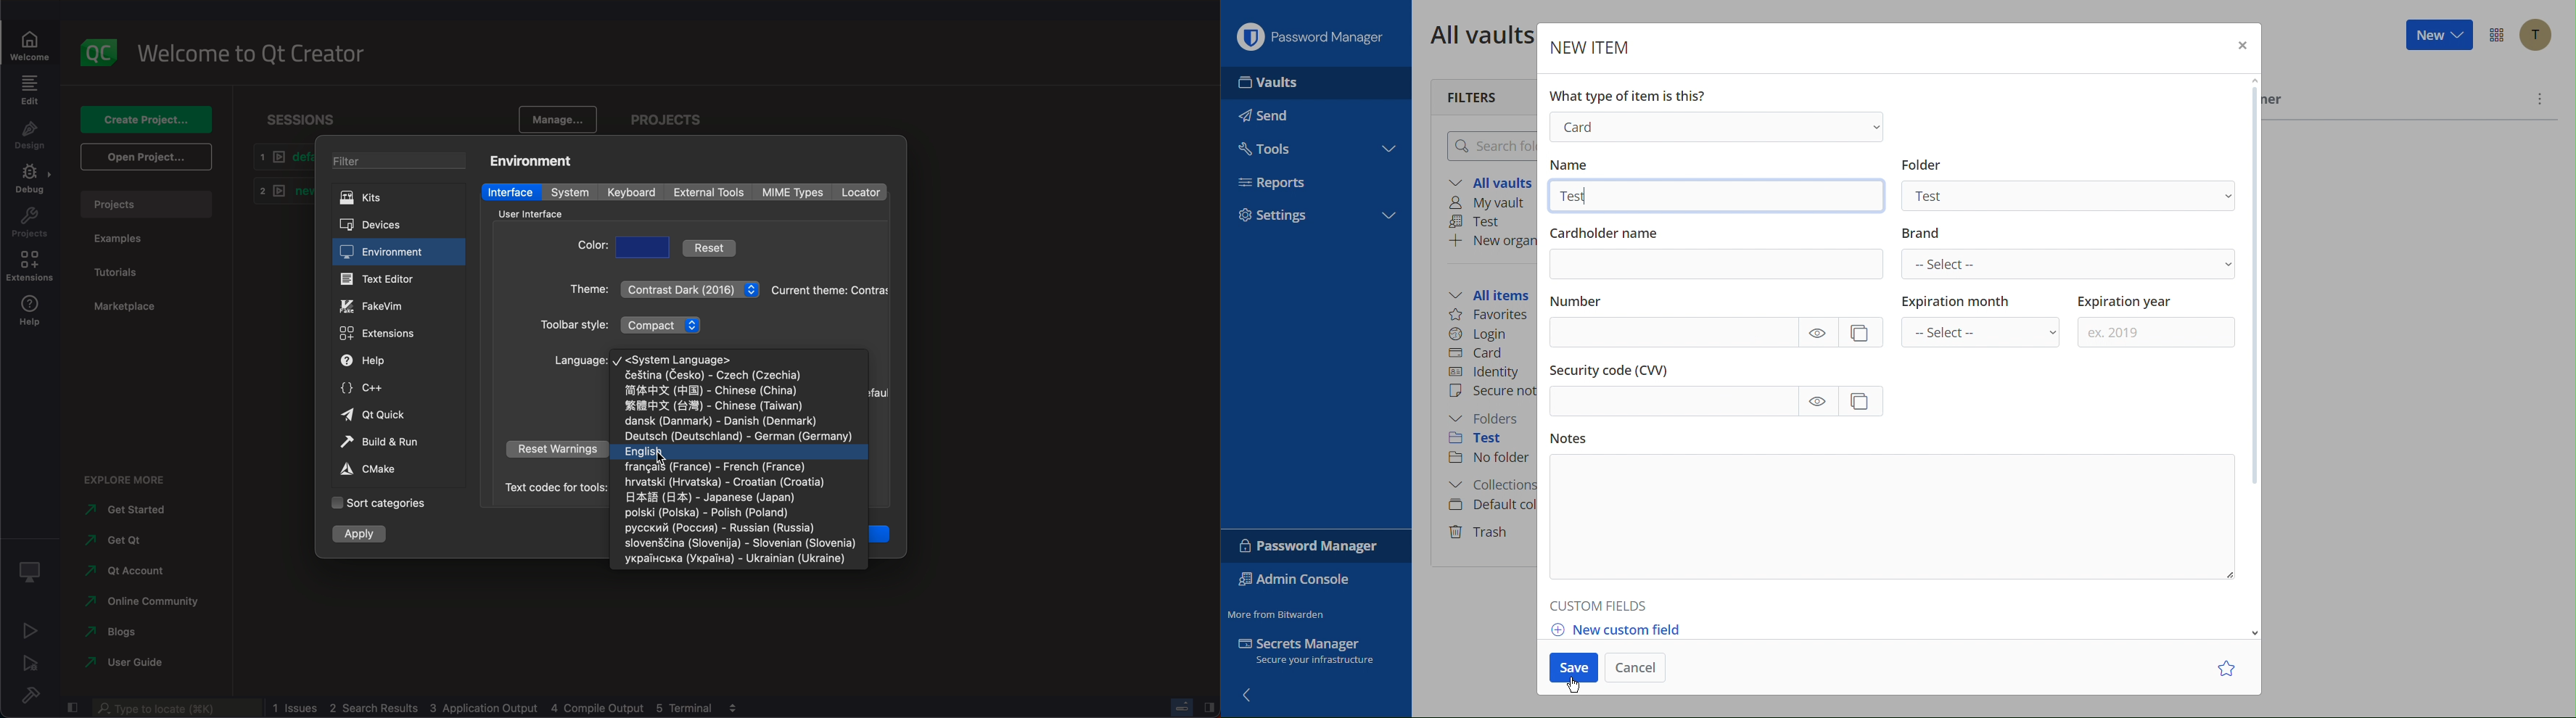 This screenshot has width=2576, height=728. Describe the element at coordinates (1320, 38) in the screenshot. I see `Password Manager` at that location.